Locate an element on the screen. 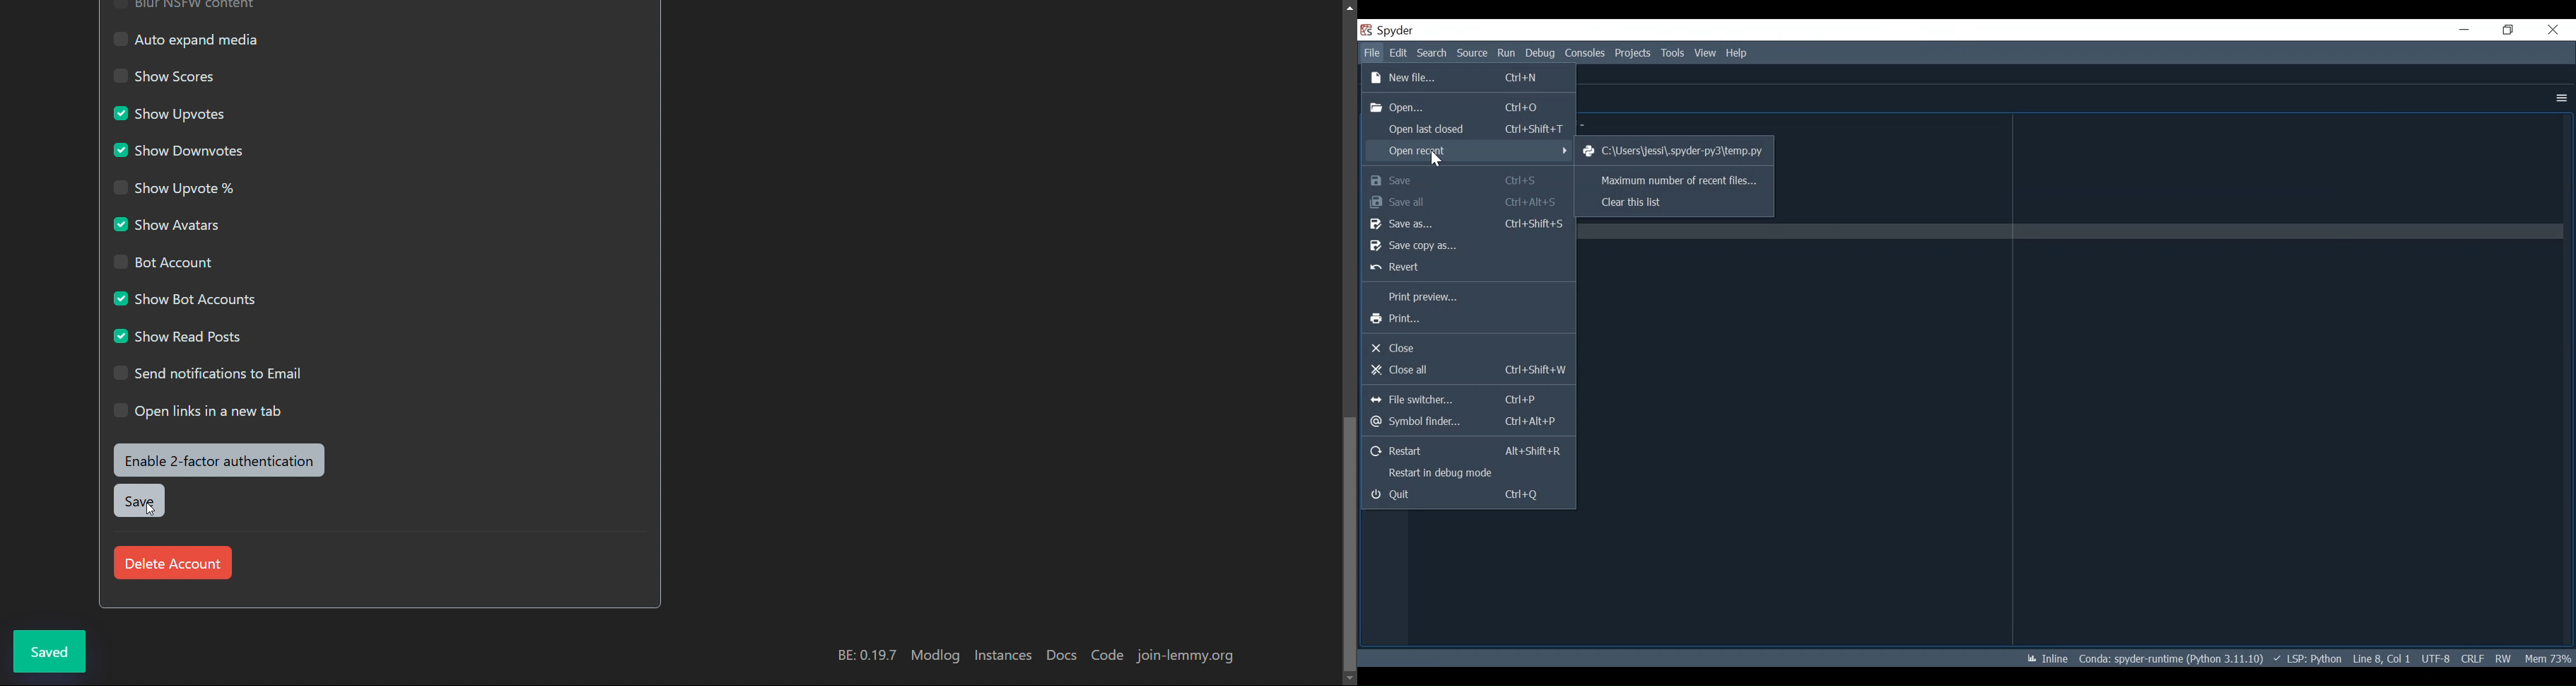 The height and width of the screenshot is (700, 2576). Clear this list is located at coordinates (1674, 203).